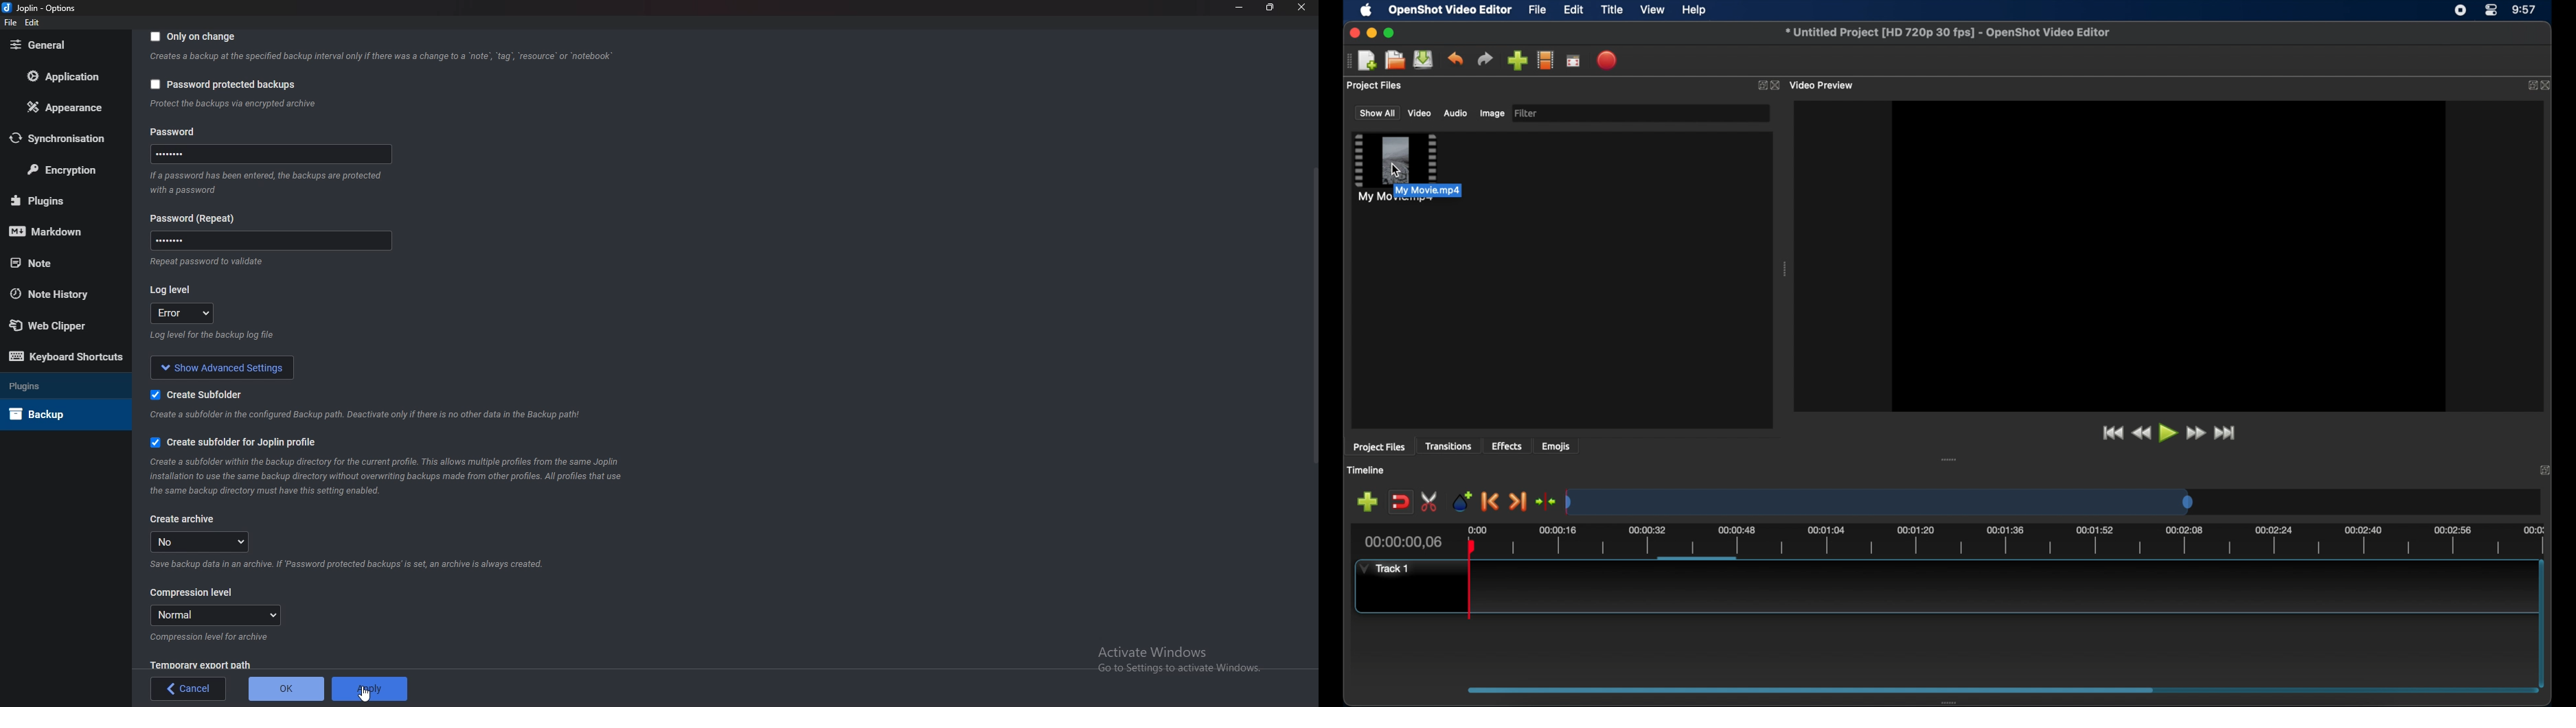 This screenshot has width=2576, height=728. What do you see at coordinates (59, 45) in the screenshot?
I see `general` at bounding box center [59, 45].